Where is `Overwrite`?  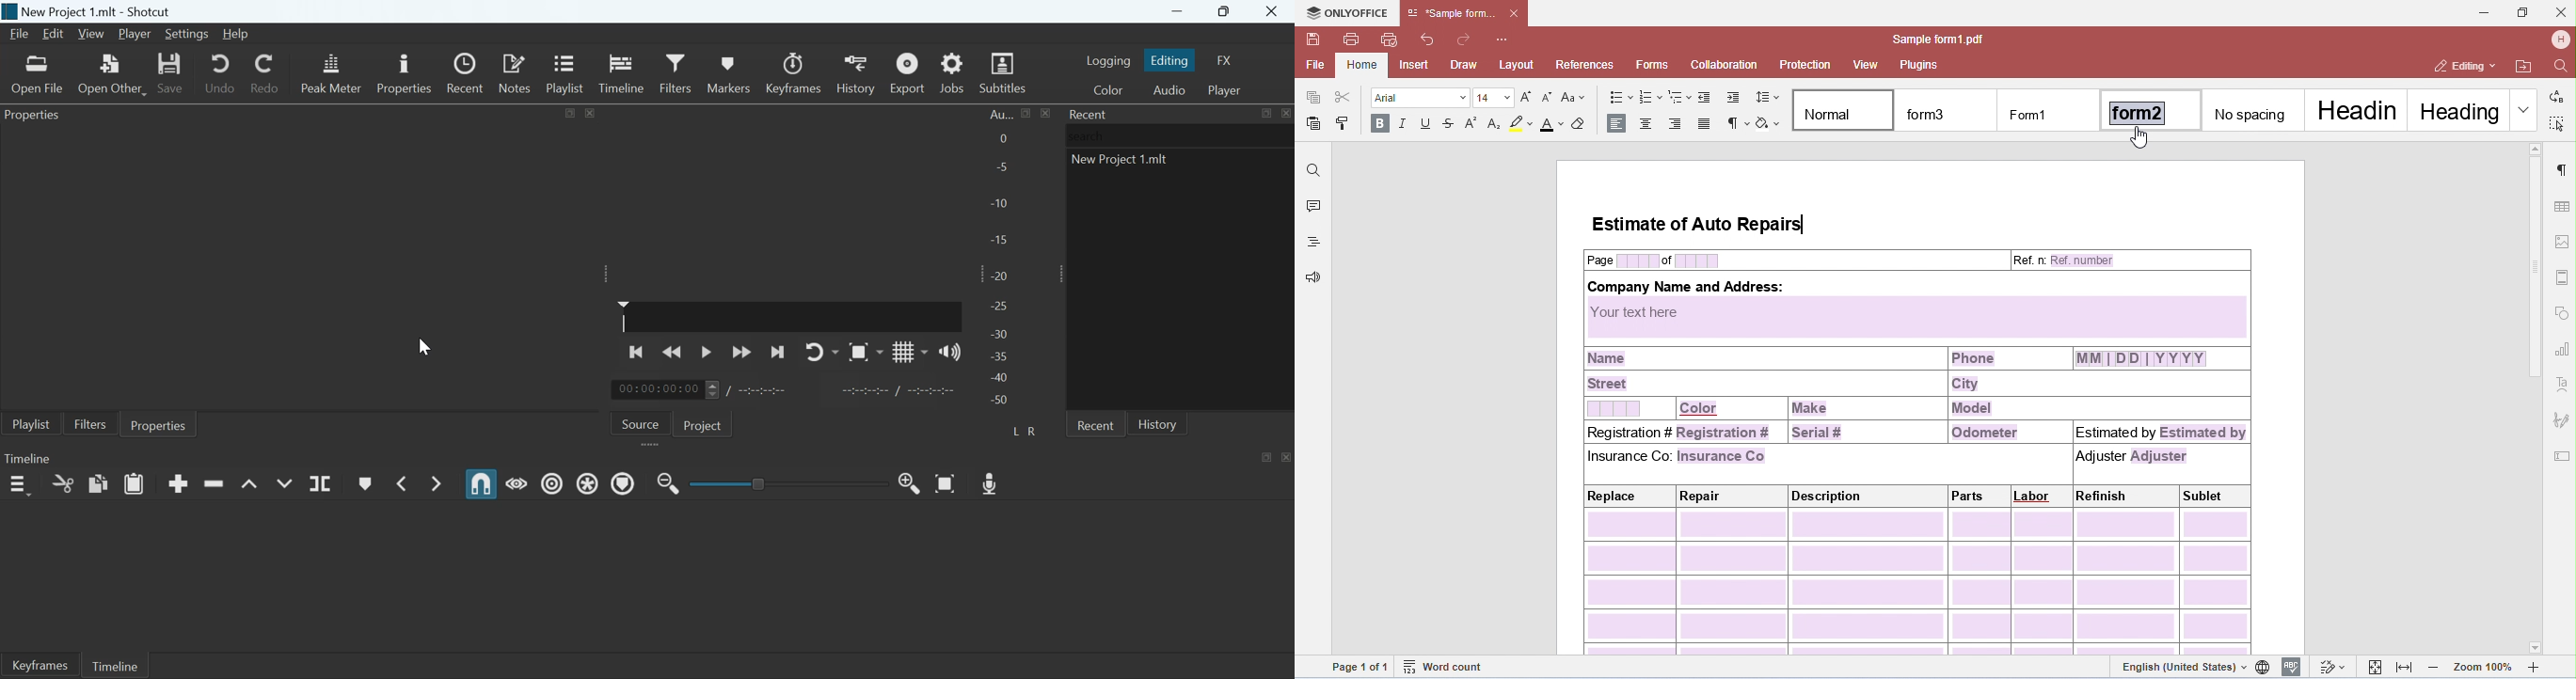
Overwrite is located at coordinates (284, 483).